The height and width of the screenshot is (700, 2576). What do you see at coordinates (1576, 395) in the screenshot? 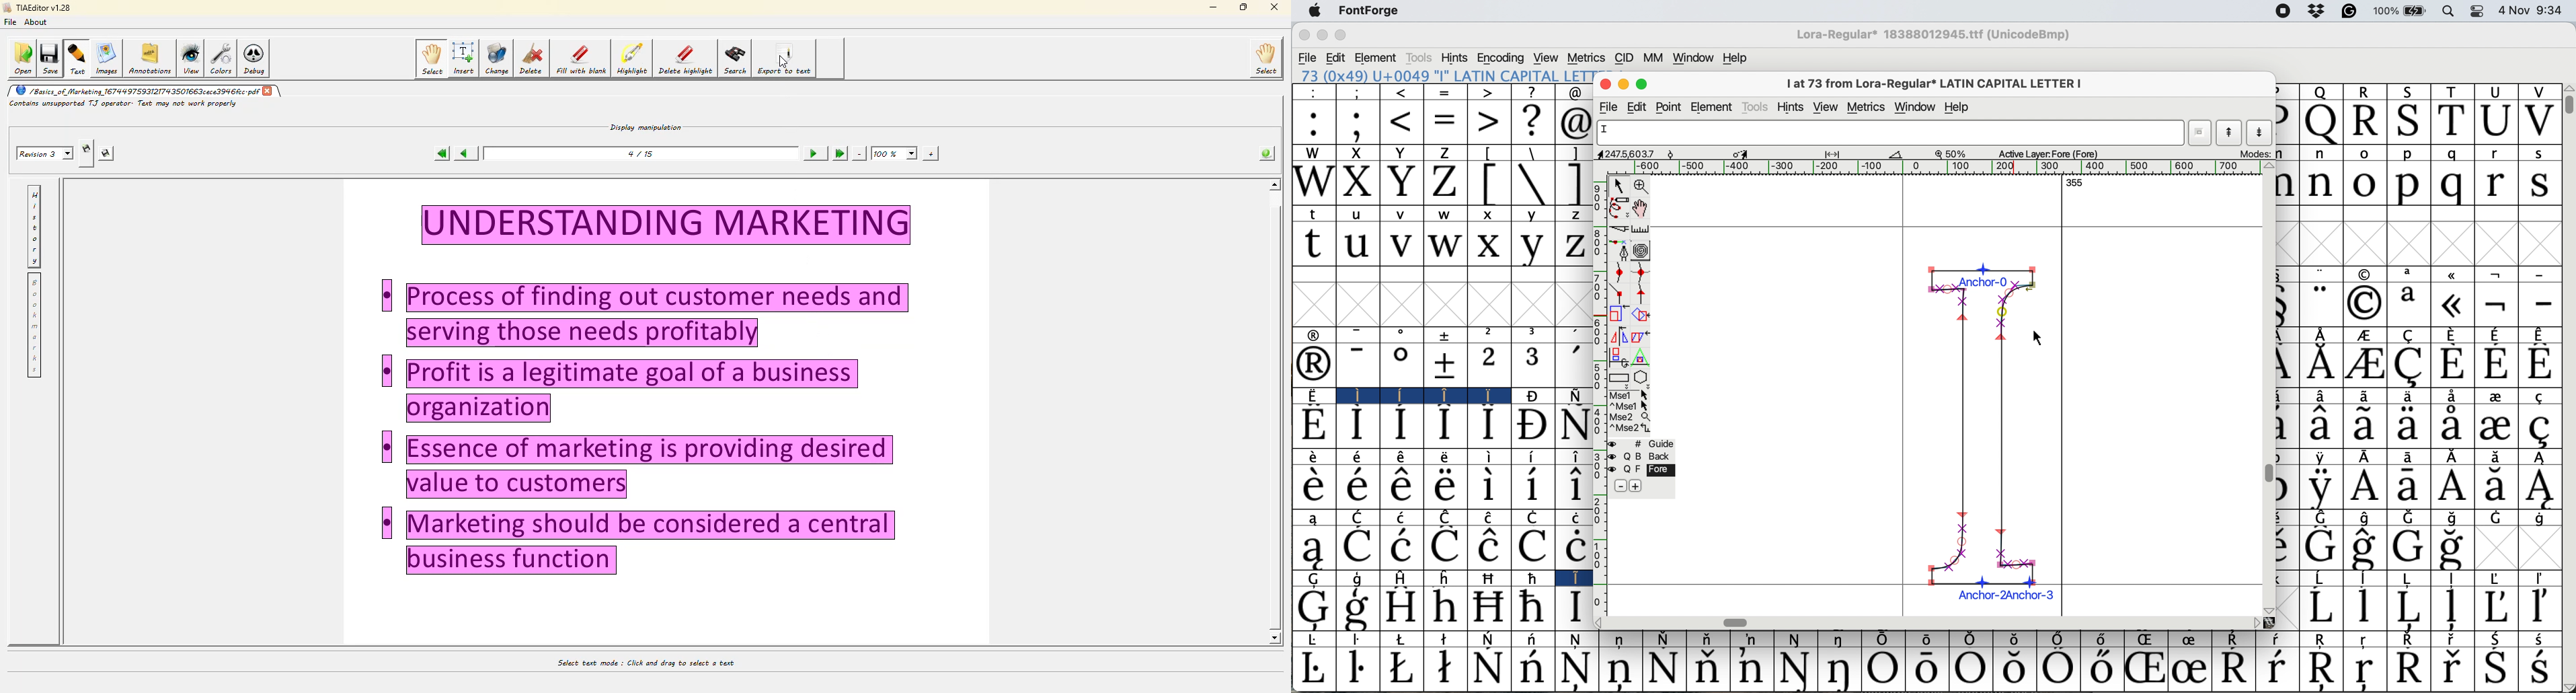
I see `Symbol` at bounding box center [1576, 395].